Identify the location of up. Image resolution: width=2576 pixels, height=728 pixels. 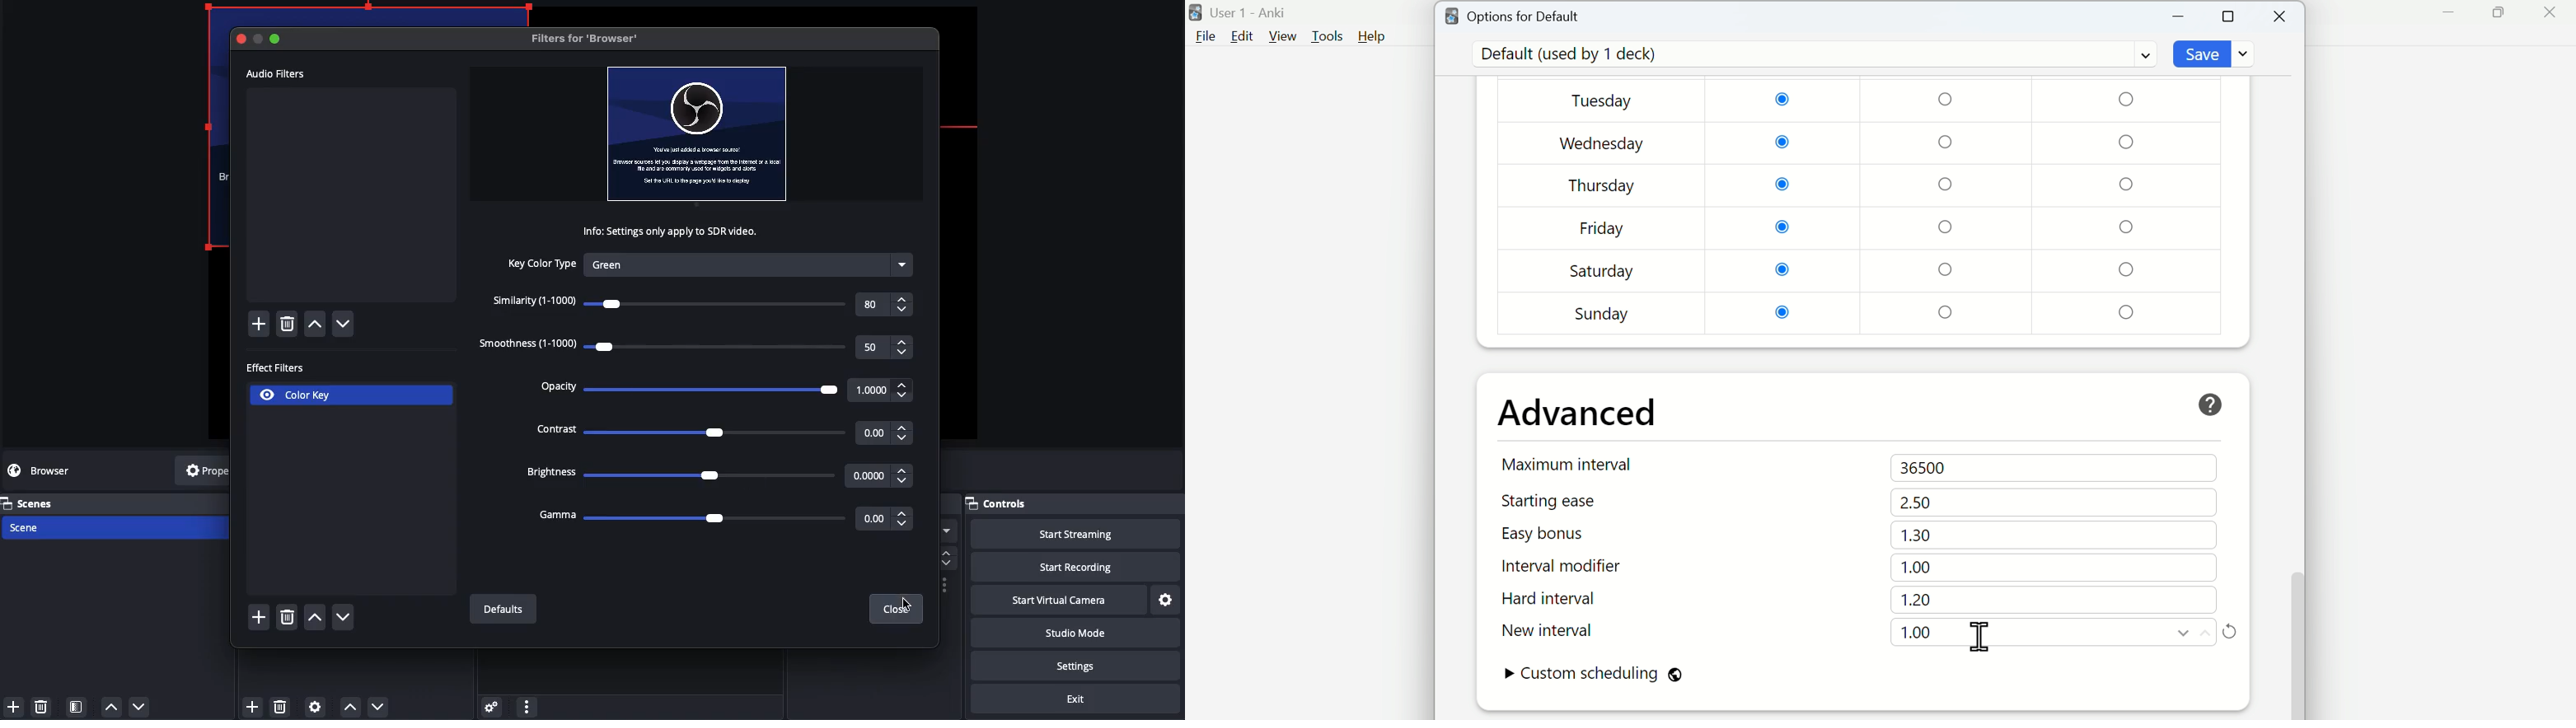
(317, 325).